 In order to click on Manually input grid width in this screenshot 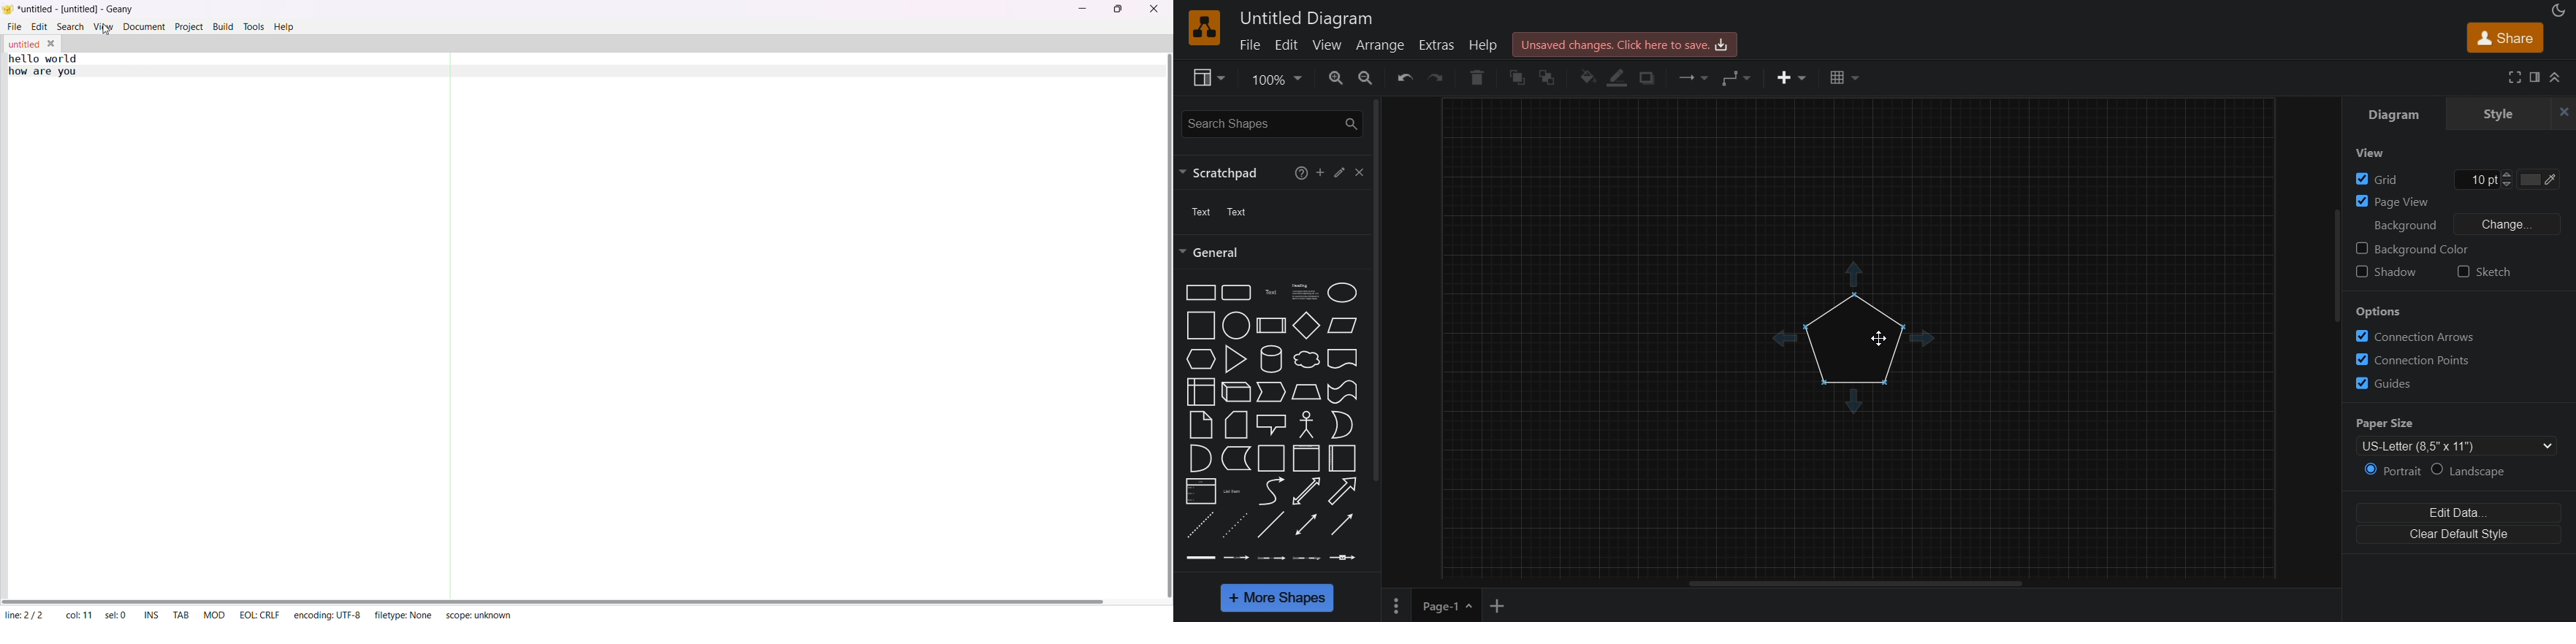, I will do `click(2474, 180)`.